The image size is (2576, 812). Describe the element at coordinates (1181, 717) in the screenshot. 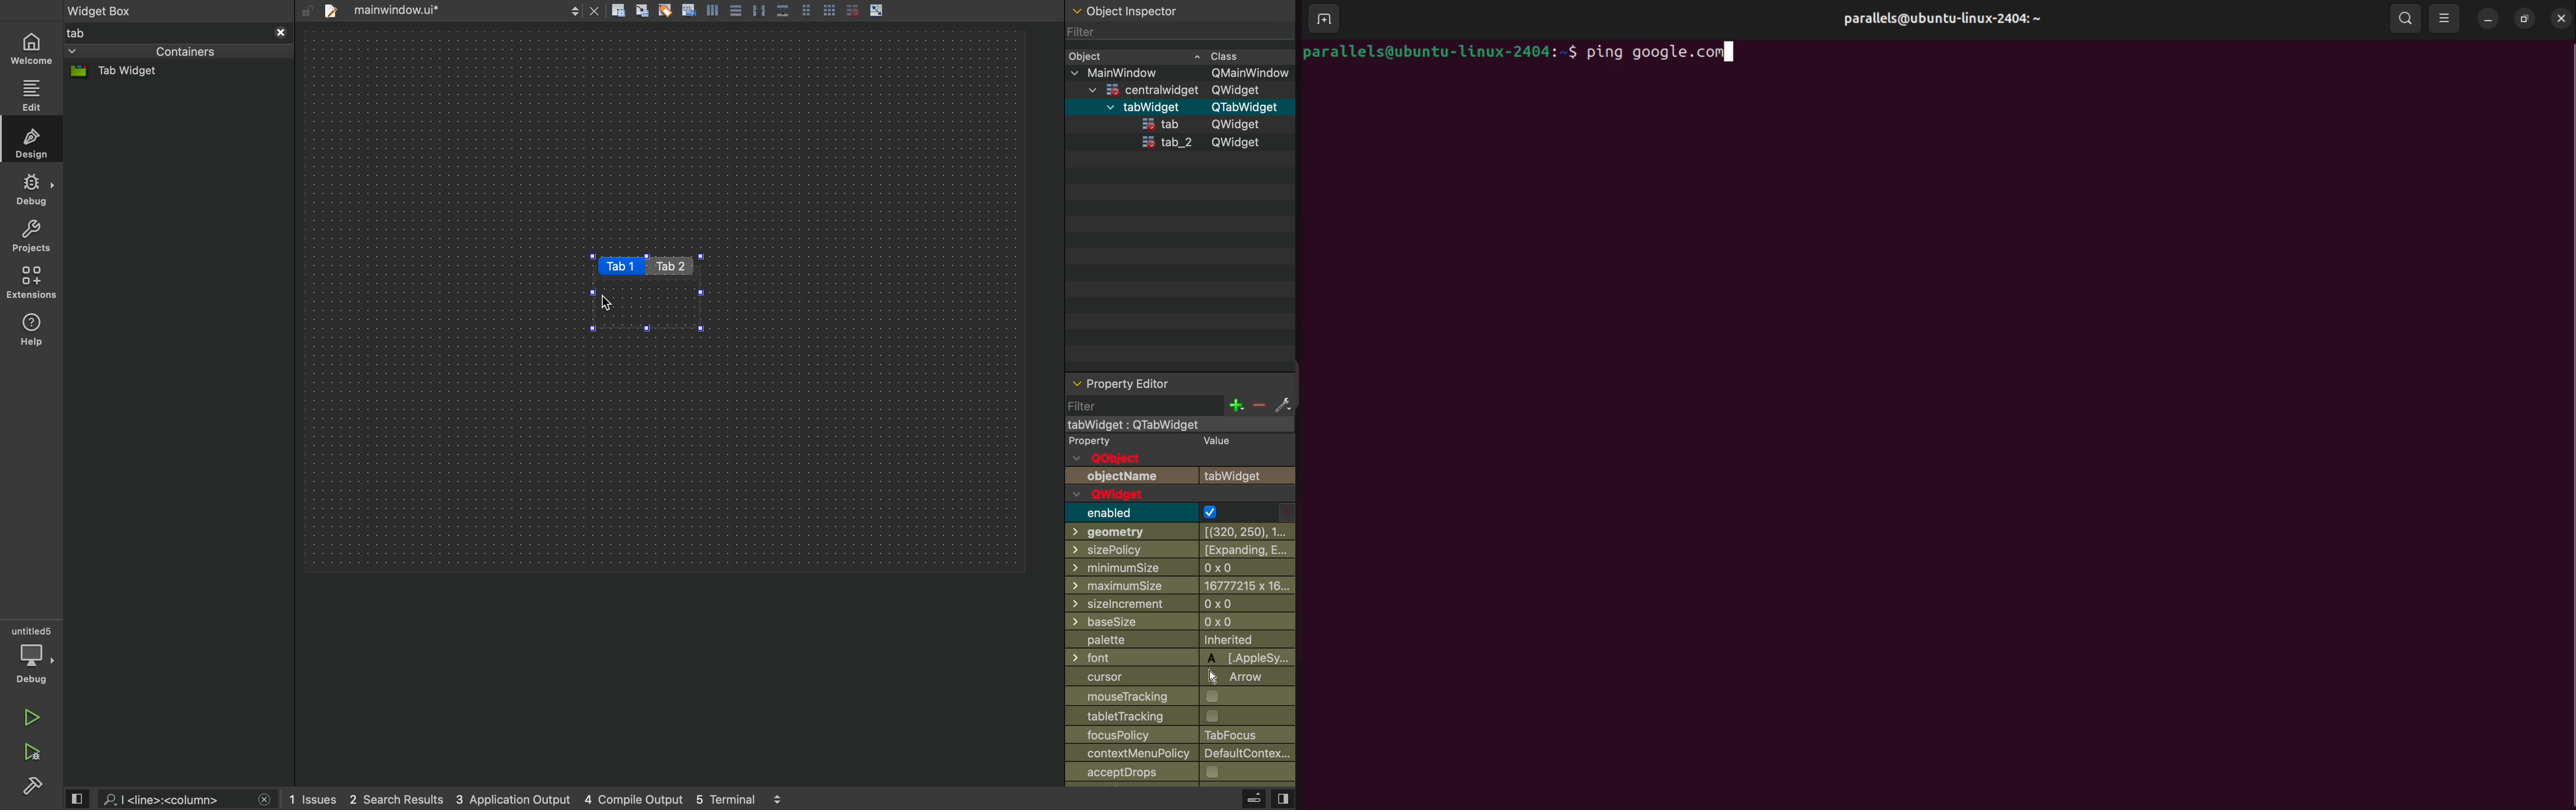

I see `labeltracking` at that location.